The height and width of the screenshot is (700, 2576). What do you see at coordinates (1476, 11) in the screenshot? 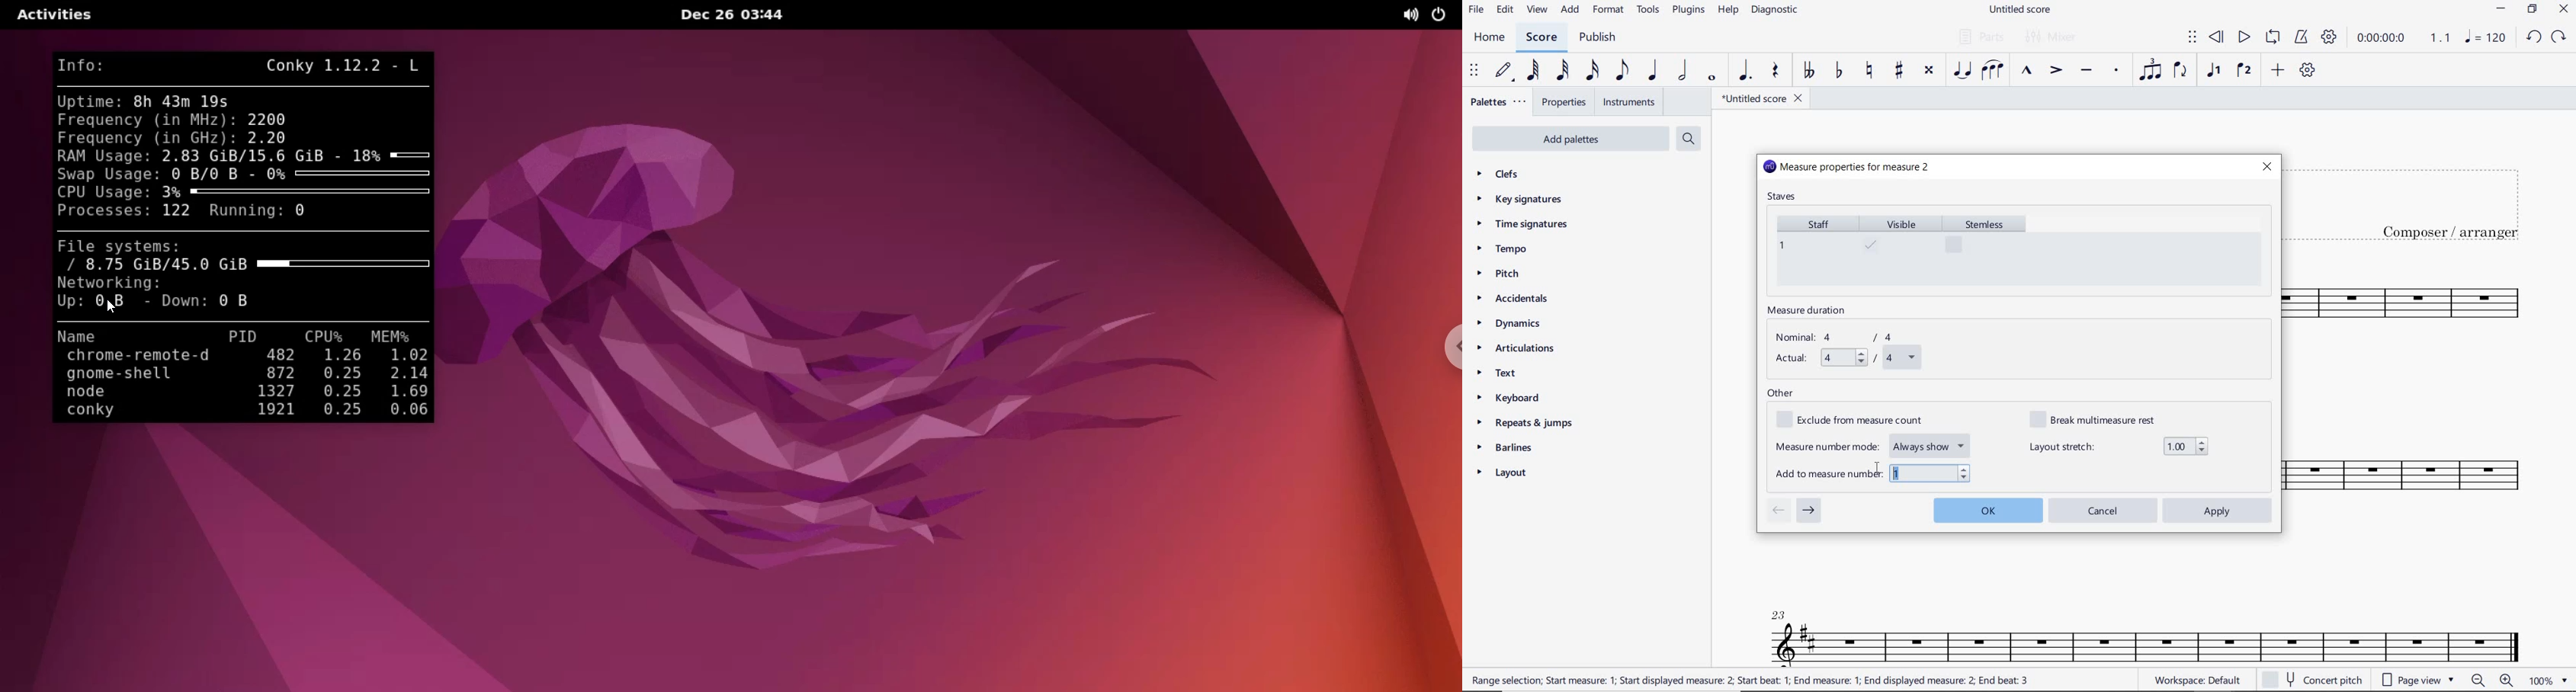
I see `FILE` at bounding box center [1476, 11].